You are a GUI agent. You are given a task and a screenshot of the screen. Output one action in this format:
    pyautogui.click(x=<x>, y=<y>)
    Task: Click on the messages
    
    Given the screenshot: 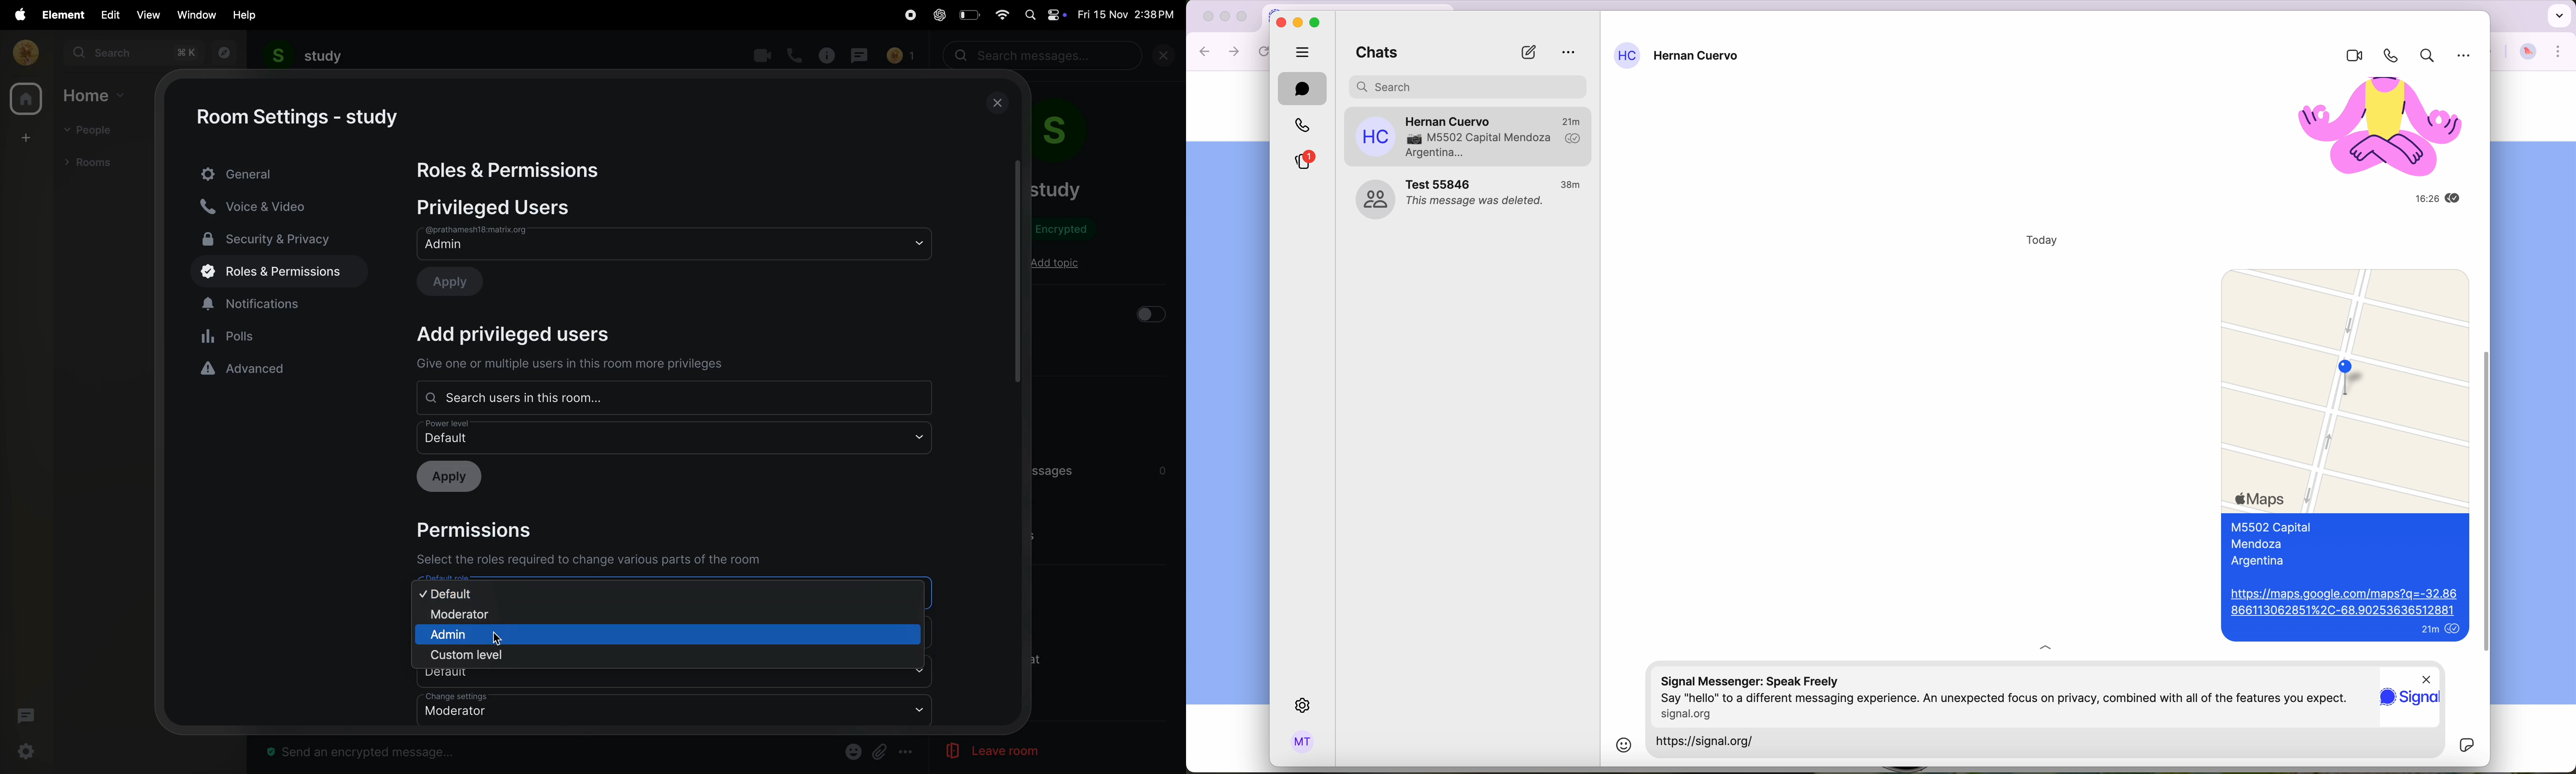 What is the action you would take?
    pyautogui.click(x=863, y=53)
    